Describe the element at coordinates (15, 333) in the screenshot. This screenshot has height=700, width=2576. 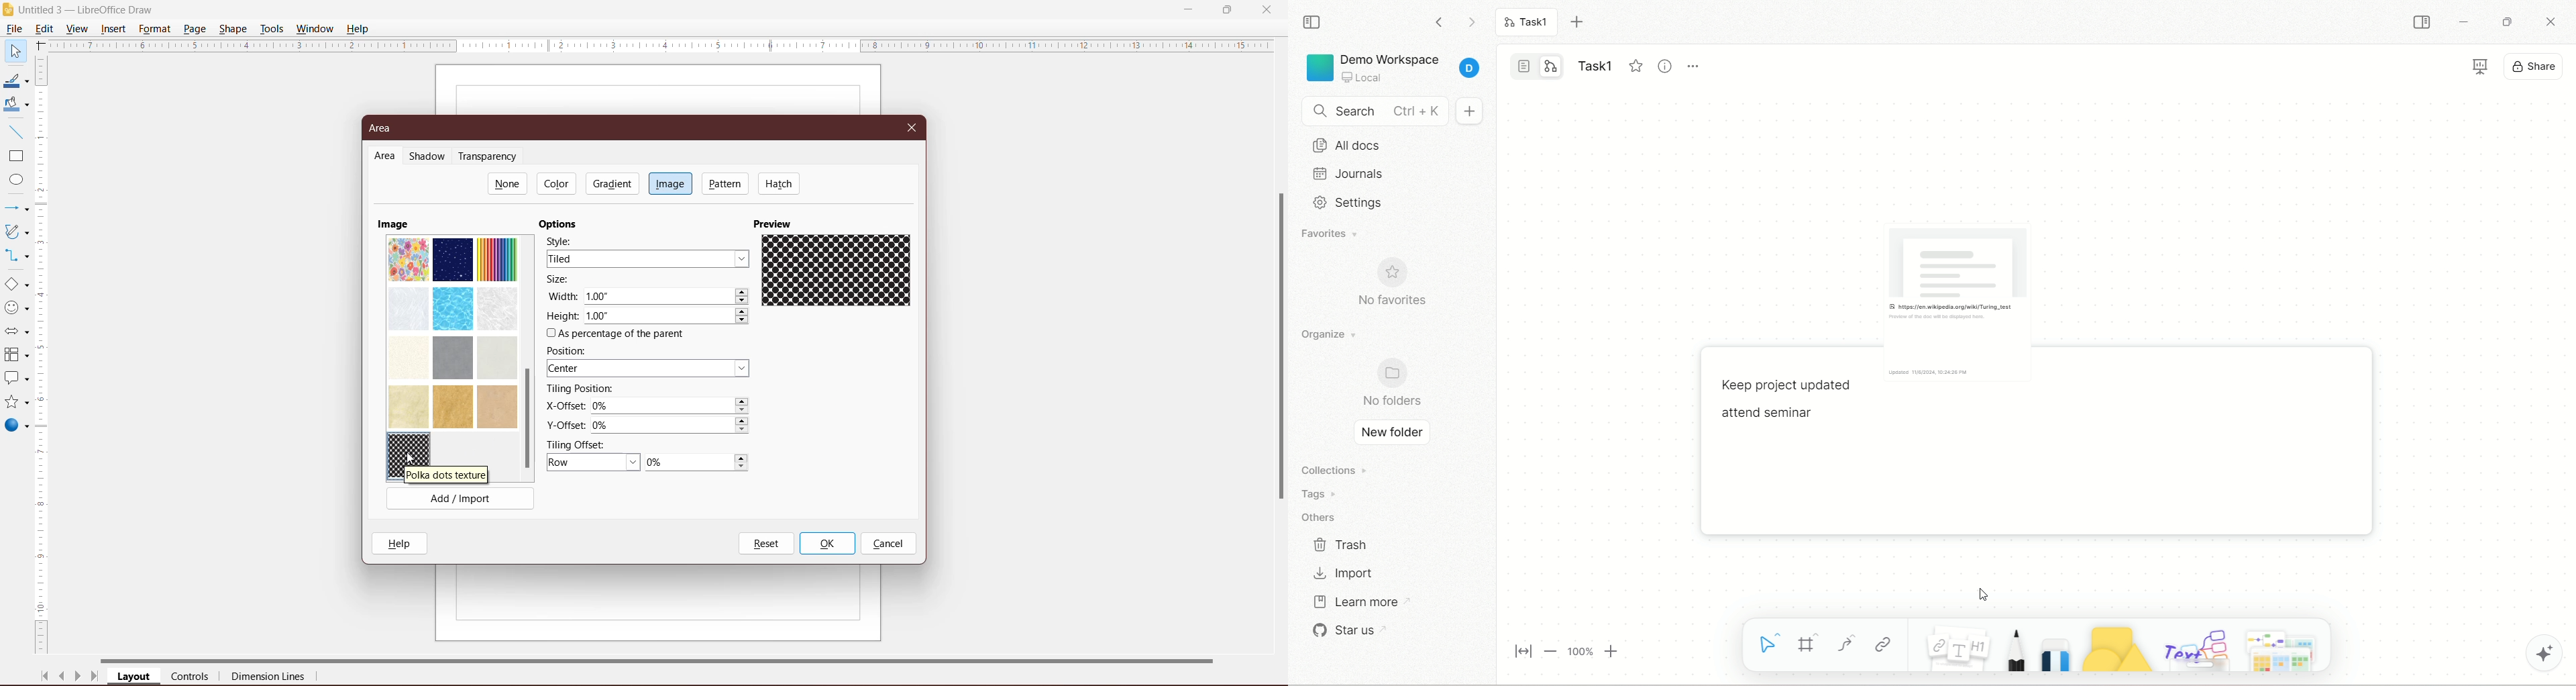
I see `Block Arrows` at that location.